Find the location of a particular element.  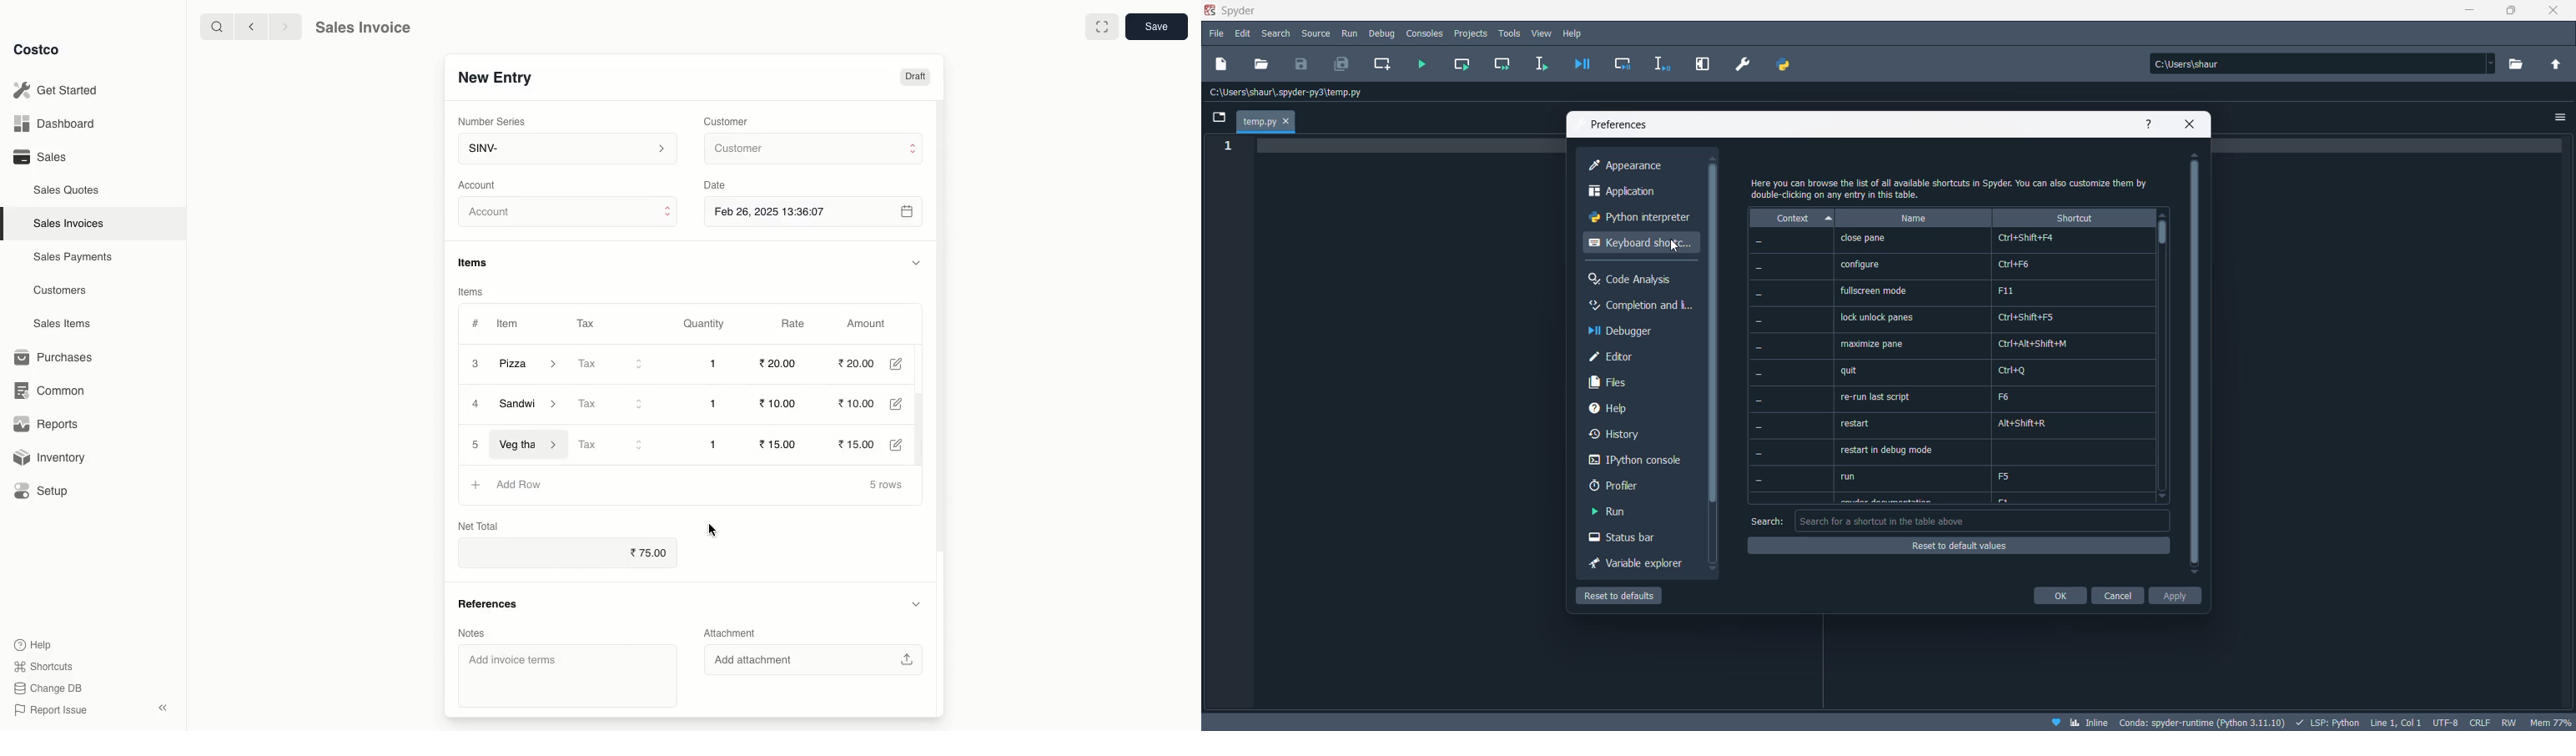

10.00 is located at coordinates (776, 404).